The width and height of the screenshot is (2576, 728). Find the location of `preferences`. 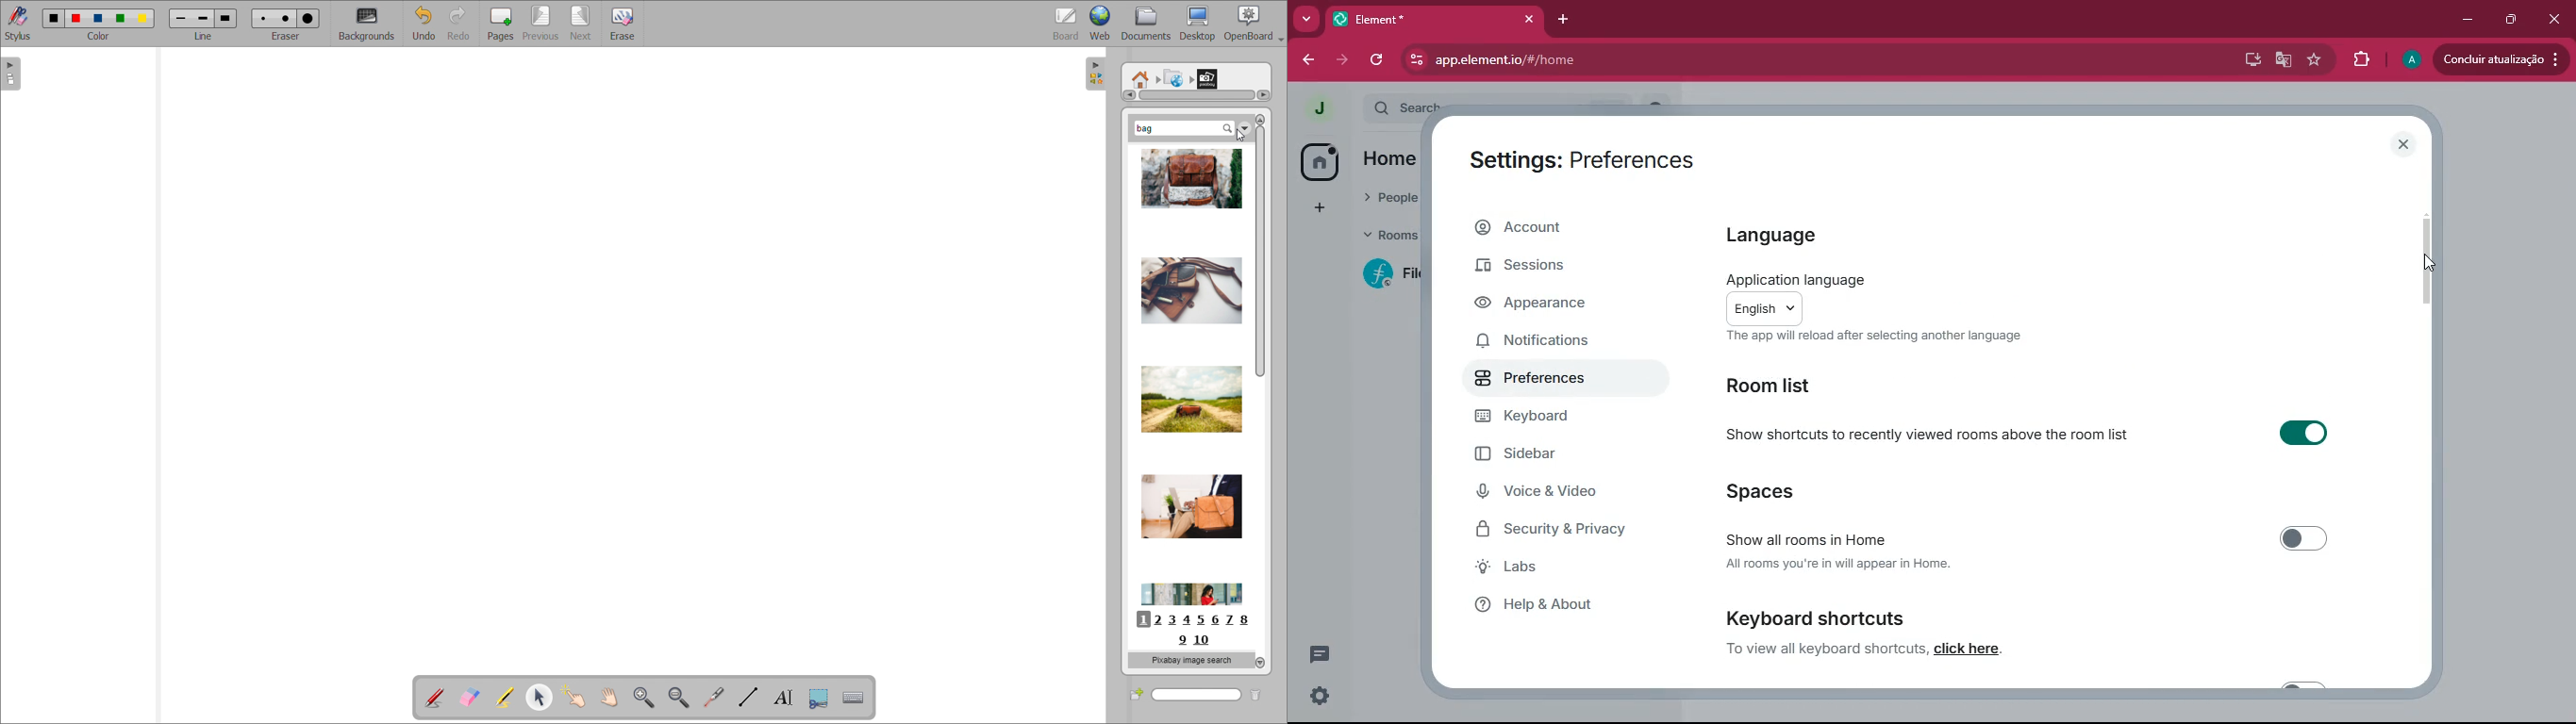

preferences is located at coordinates (1549, 382).